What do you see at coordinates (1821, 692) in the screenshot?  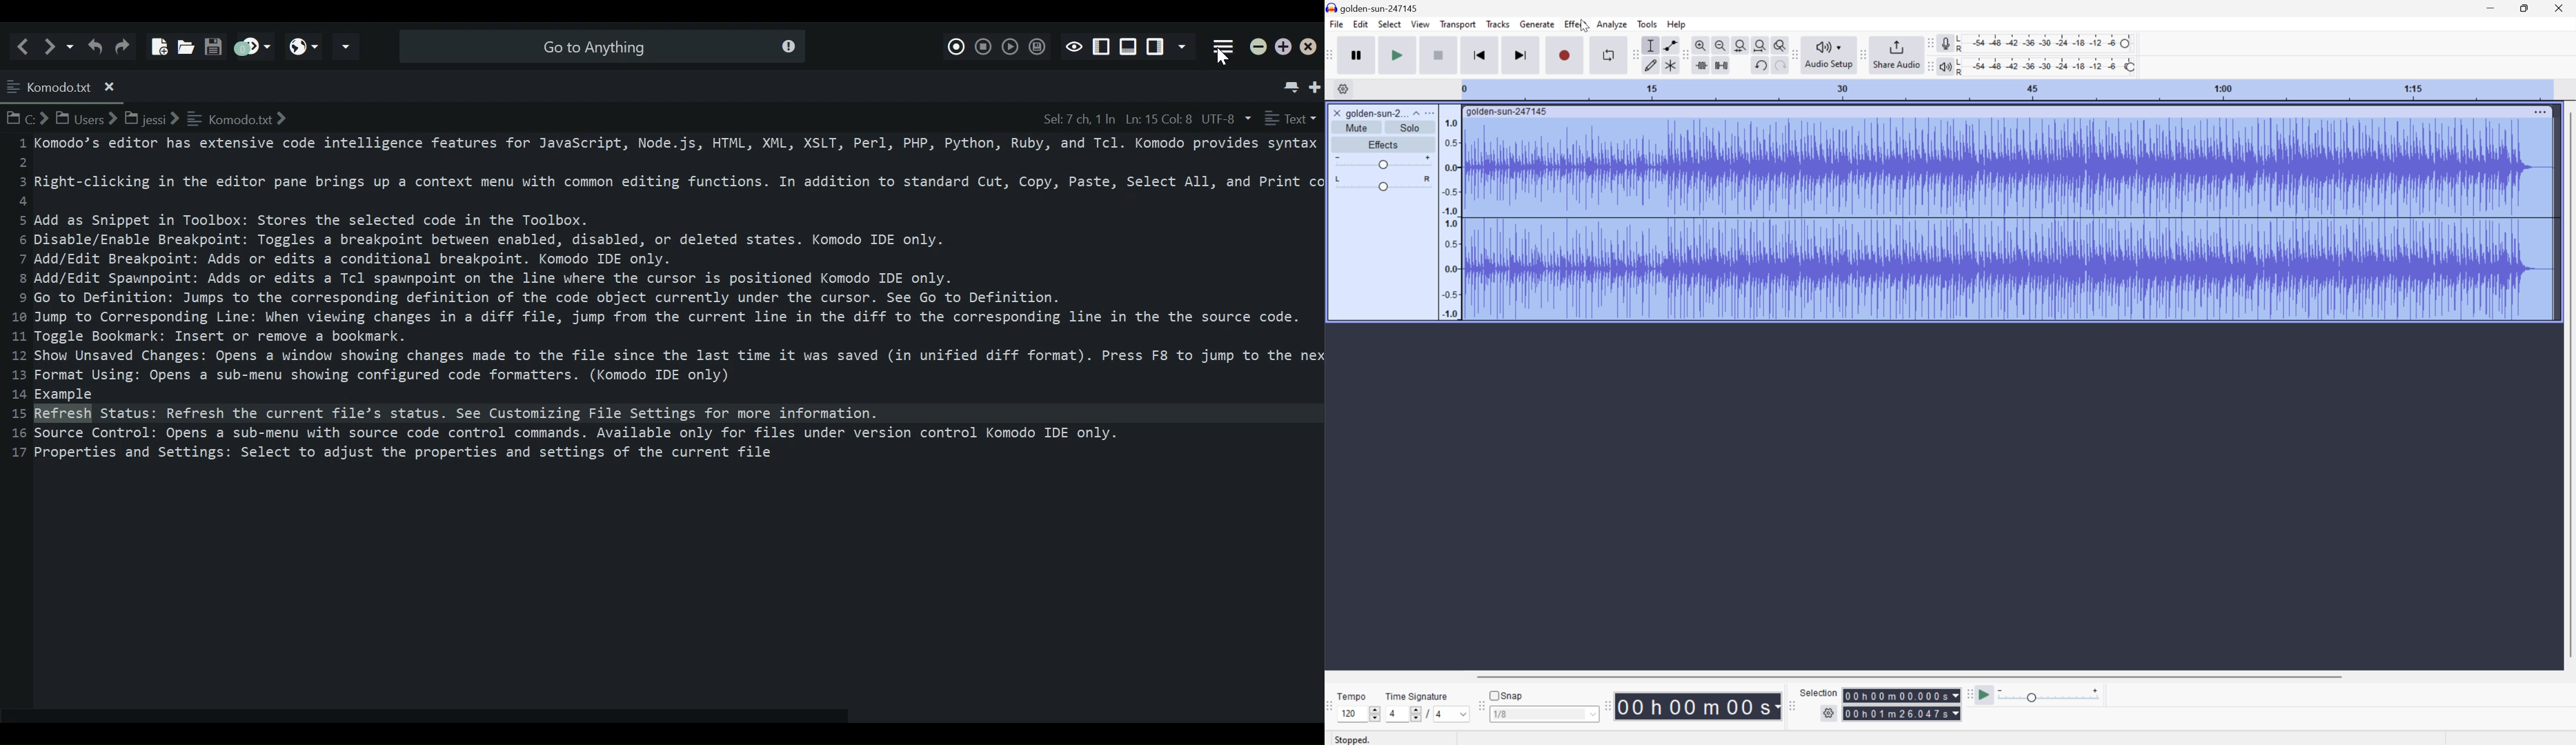 I see `Selection` at bounding box center [1821, 692].